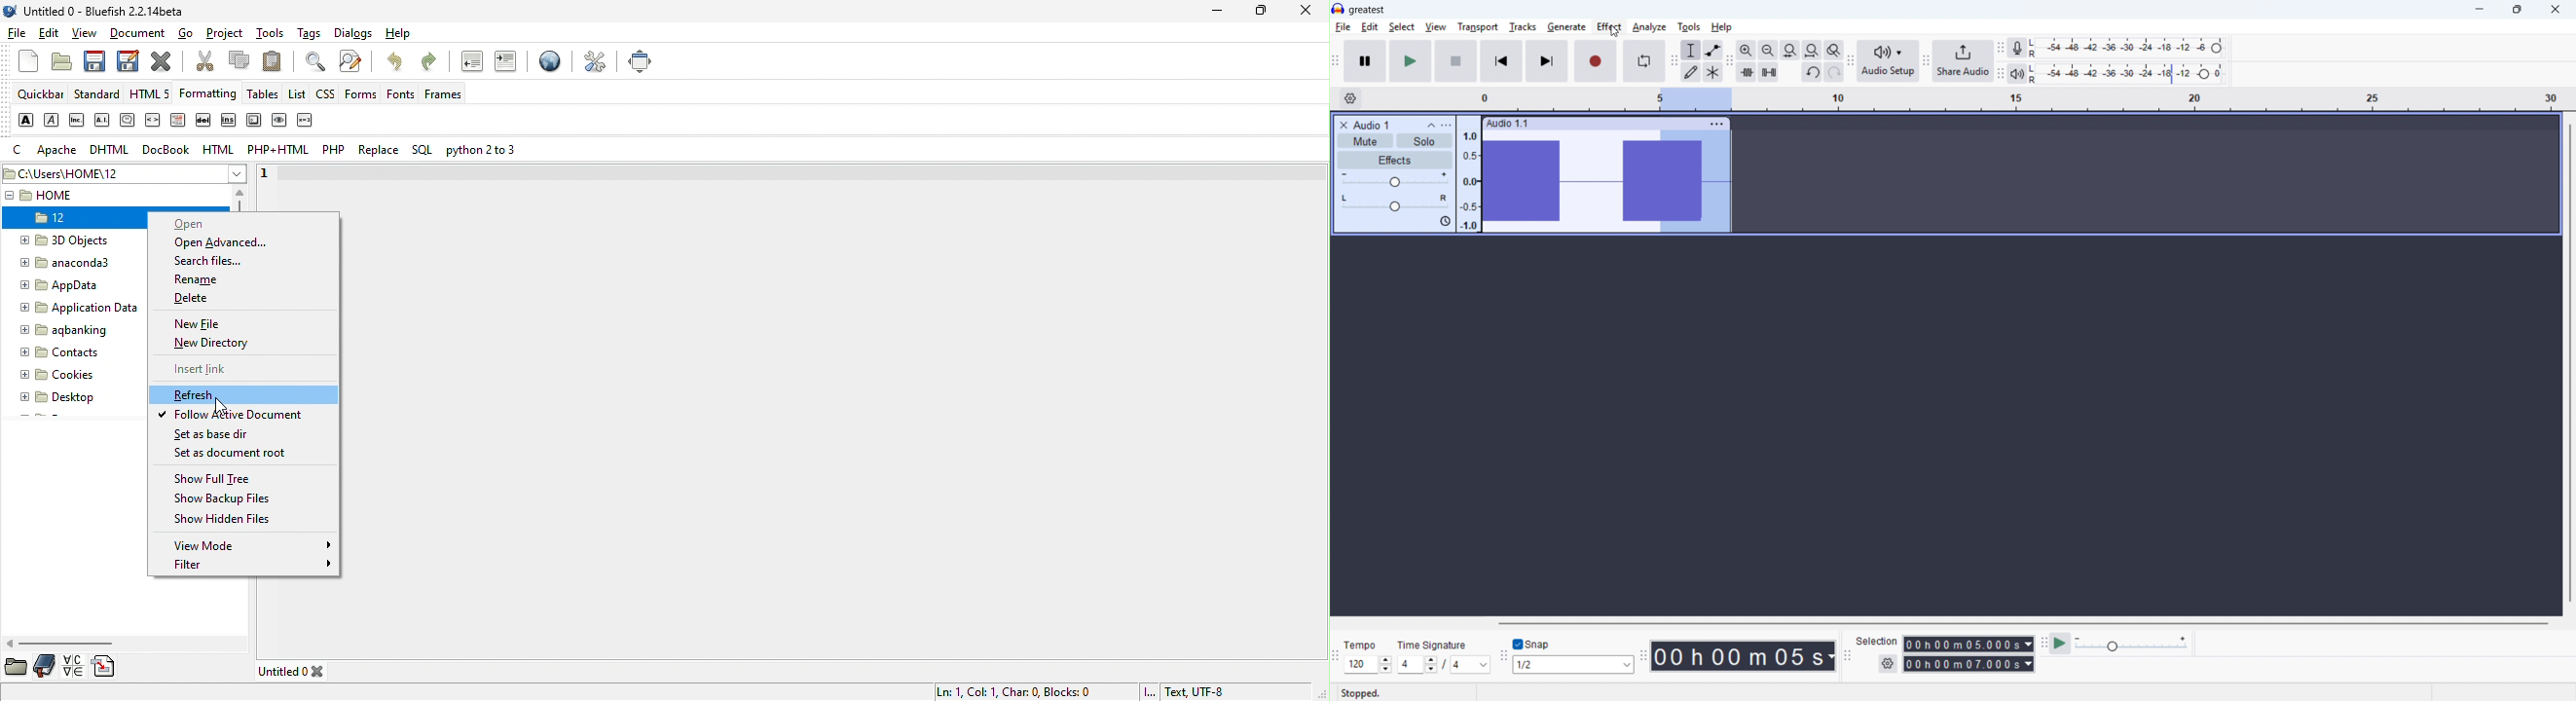 Image resolution: width=2576 pixels, height=728 pixels. I want to click on Trim audio outside selection , so click(1747, 73).